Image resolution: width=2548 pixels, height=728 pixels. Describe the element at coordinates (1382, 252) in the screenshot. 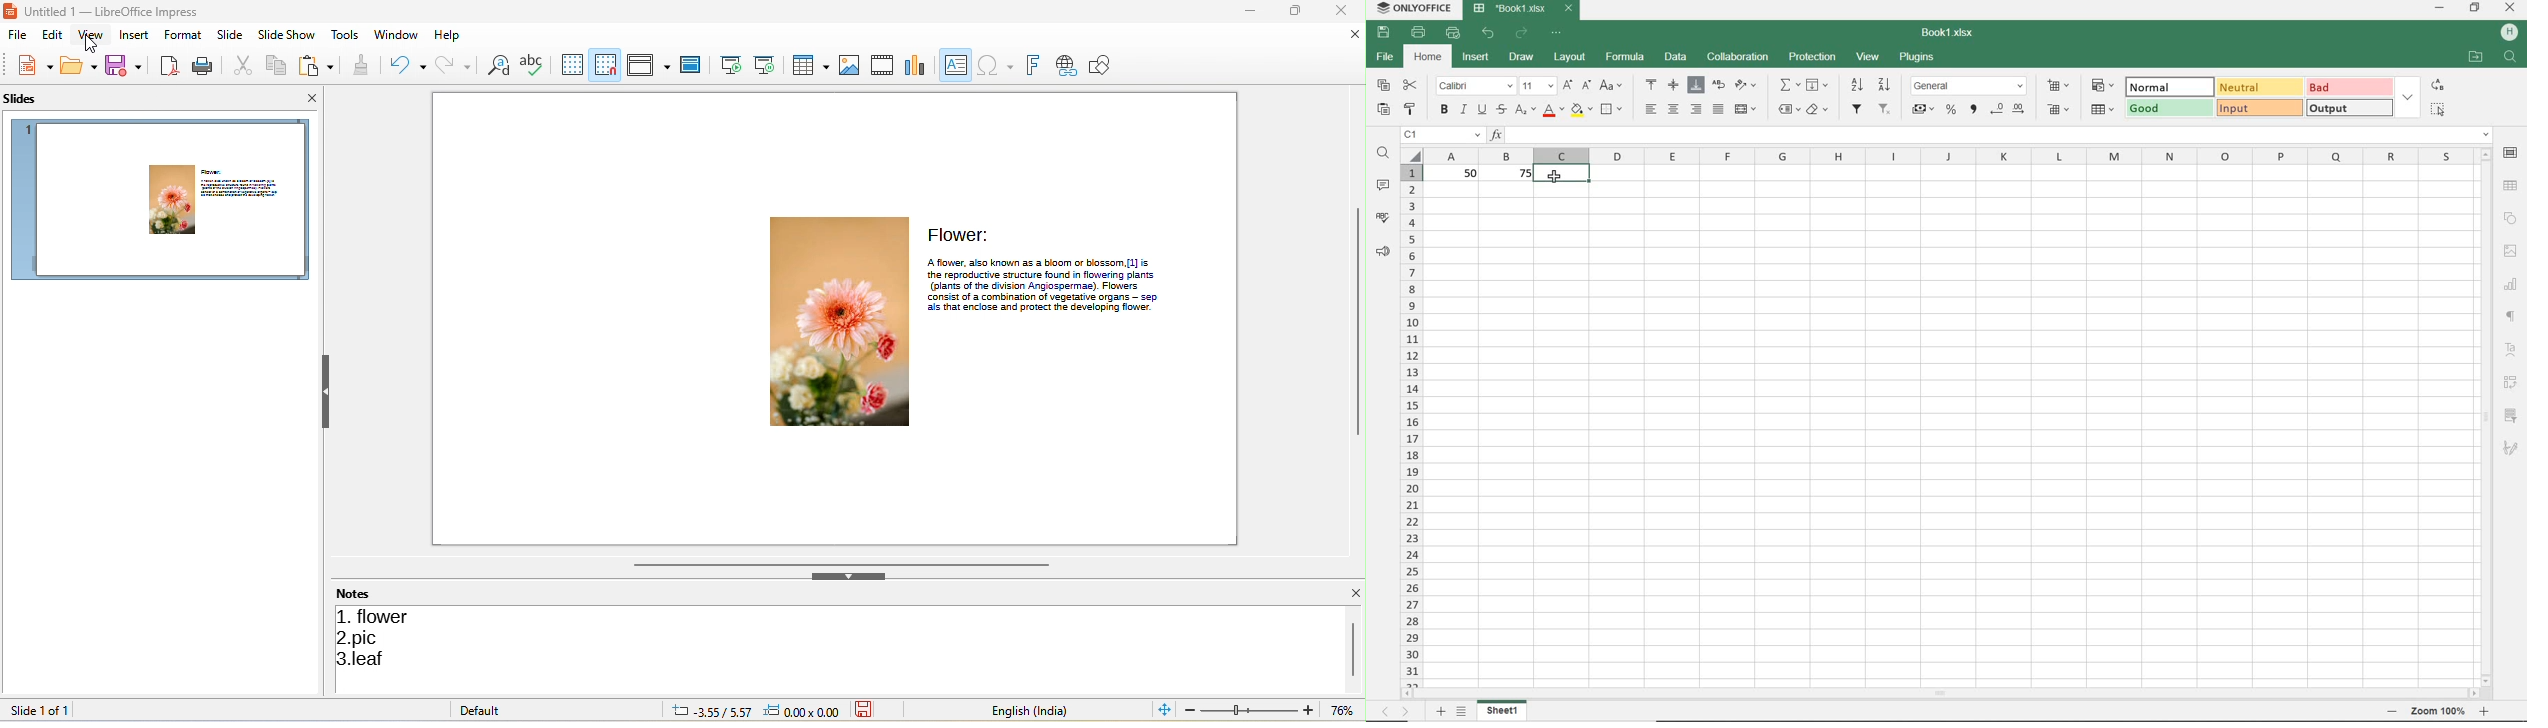

I see `feedback & support` at that location.